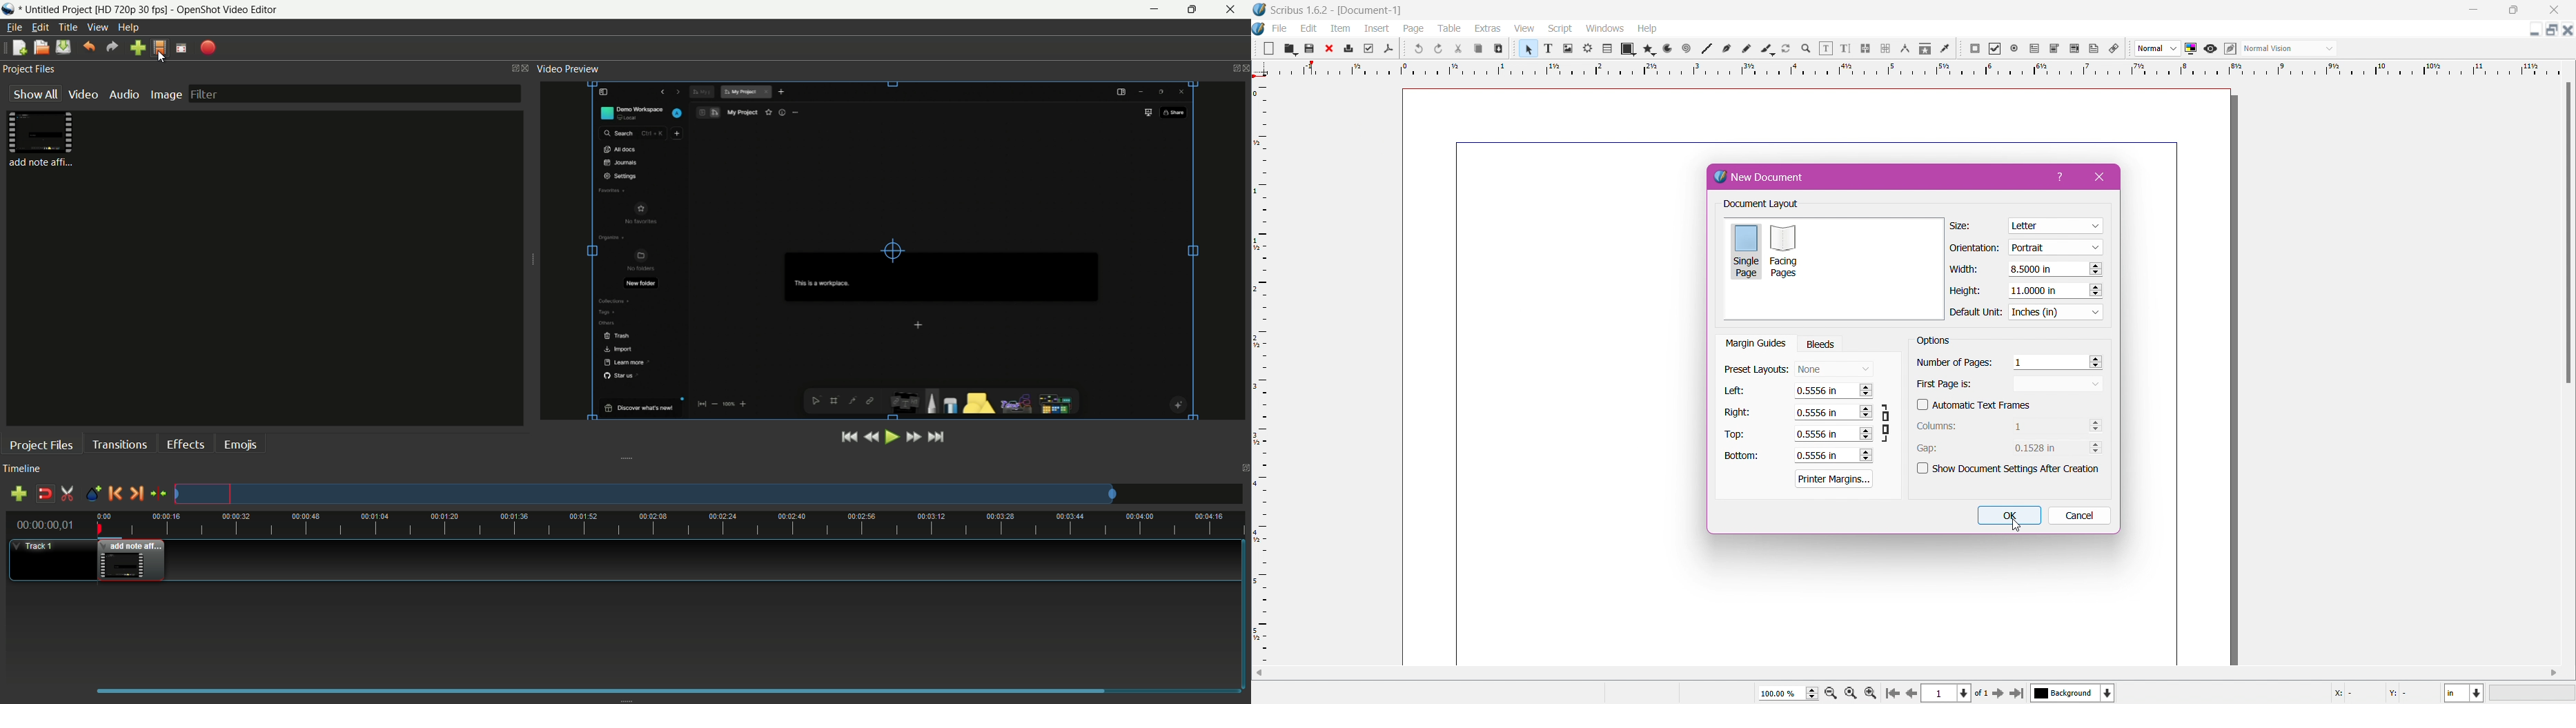 The height and width of the screenshot is (728, 2576). Describe the element at coordinates (1743, 431) in the screenshot. I see `top` at that location.